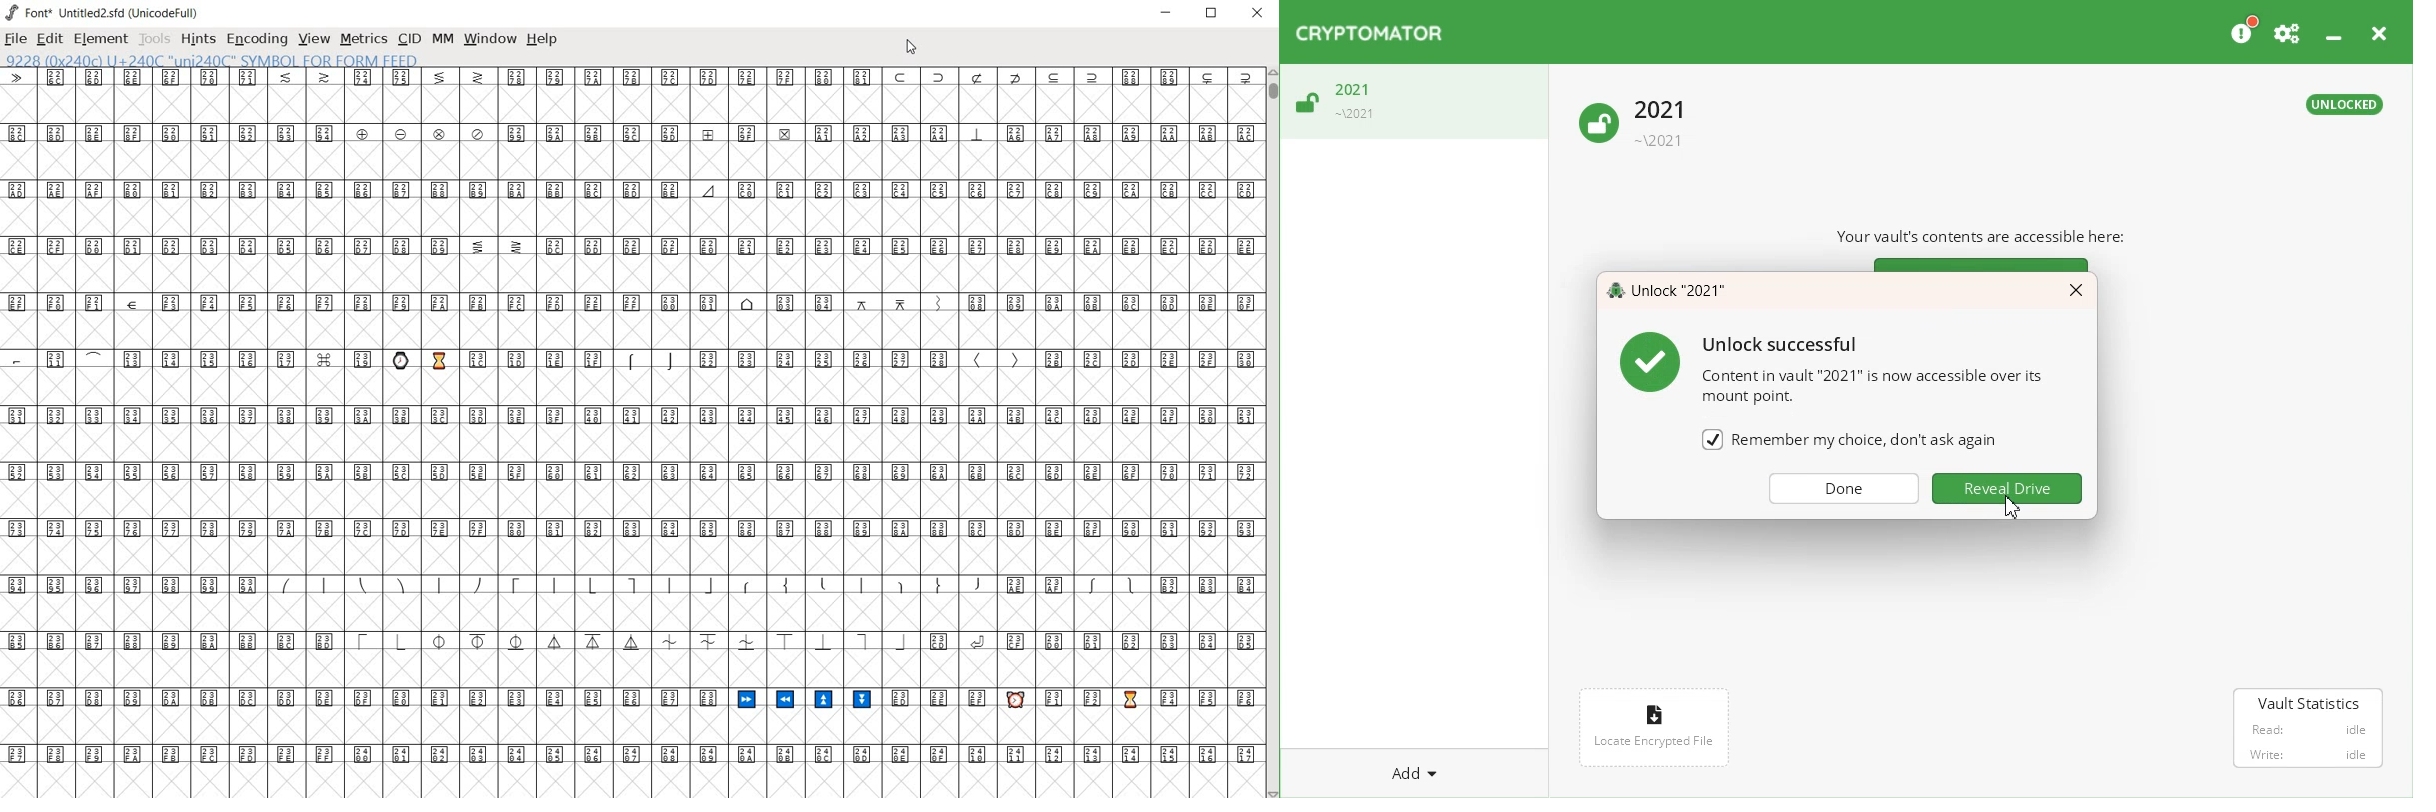  Describe the element at coordinates (1656, 725) in the screenshot. I see `Locate encrypted File` at that location.